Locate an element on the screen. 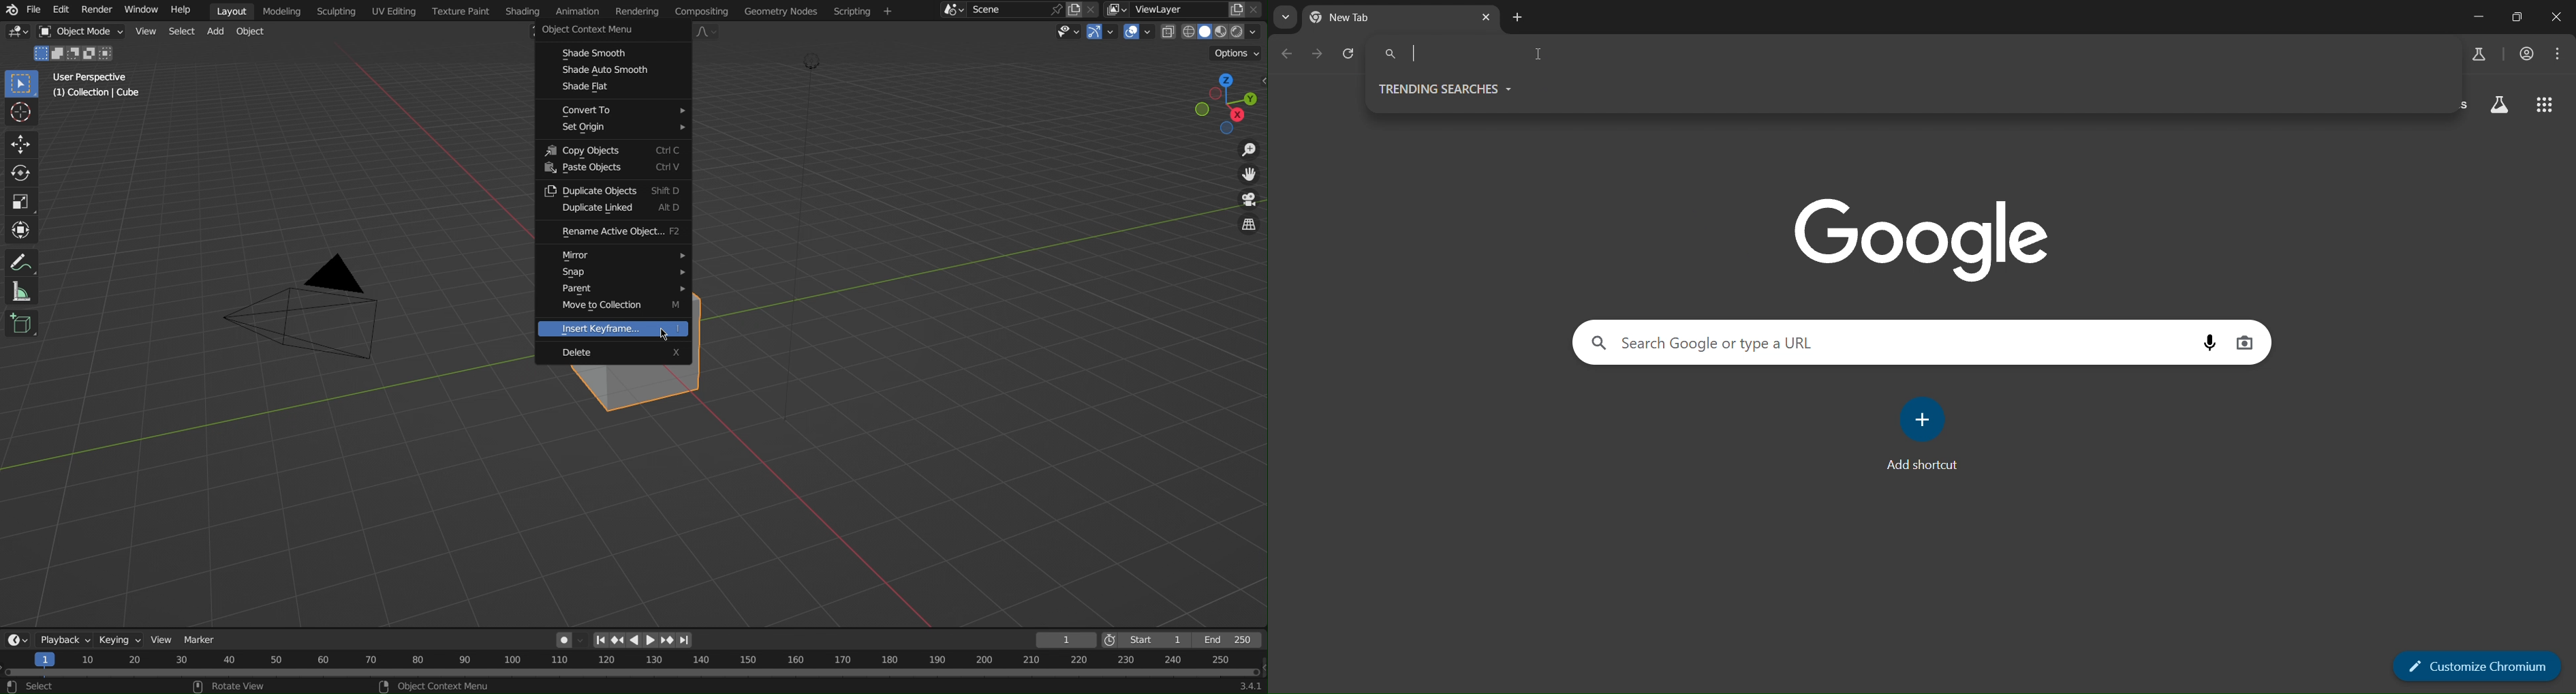 This screenshot has width=2576, height=700. Shade Auto Smooth is located at coordinates (612, 70).